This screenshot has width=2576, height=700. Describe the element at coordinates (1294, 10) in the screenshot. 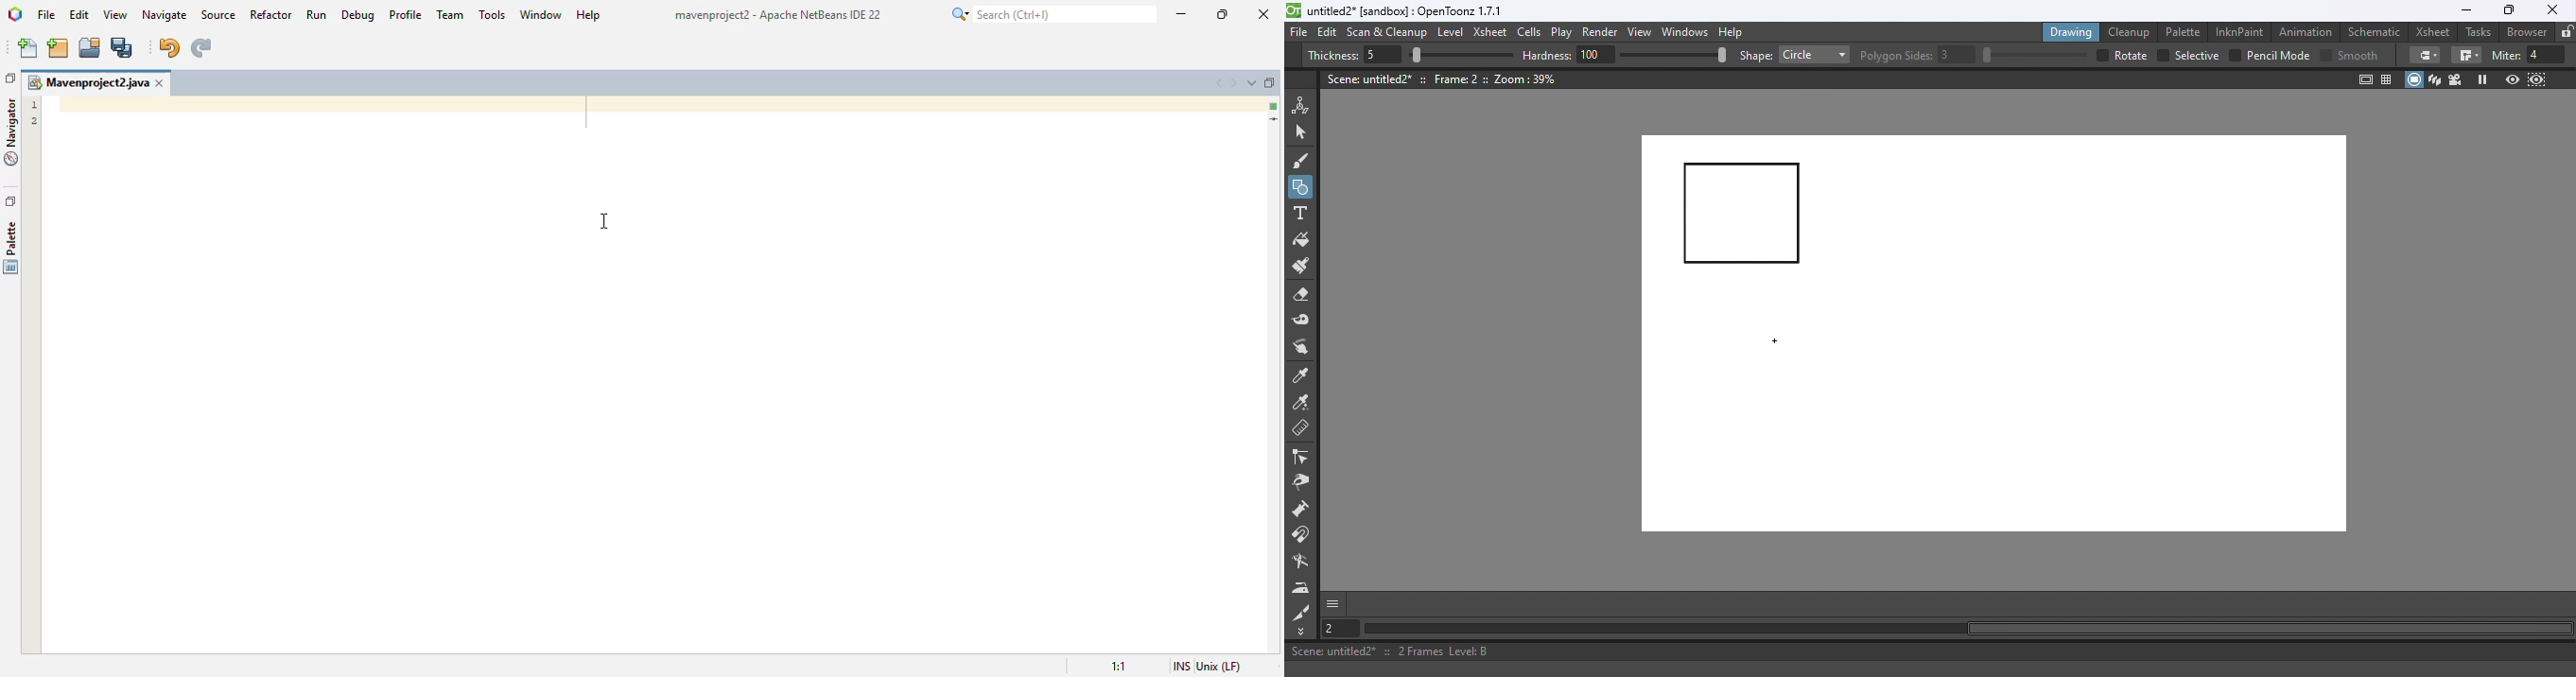

I see `logo` at that location.